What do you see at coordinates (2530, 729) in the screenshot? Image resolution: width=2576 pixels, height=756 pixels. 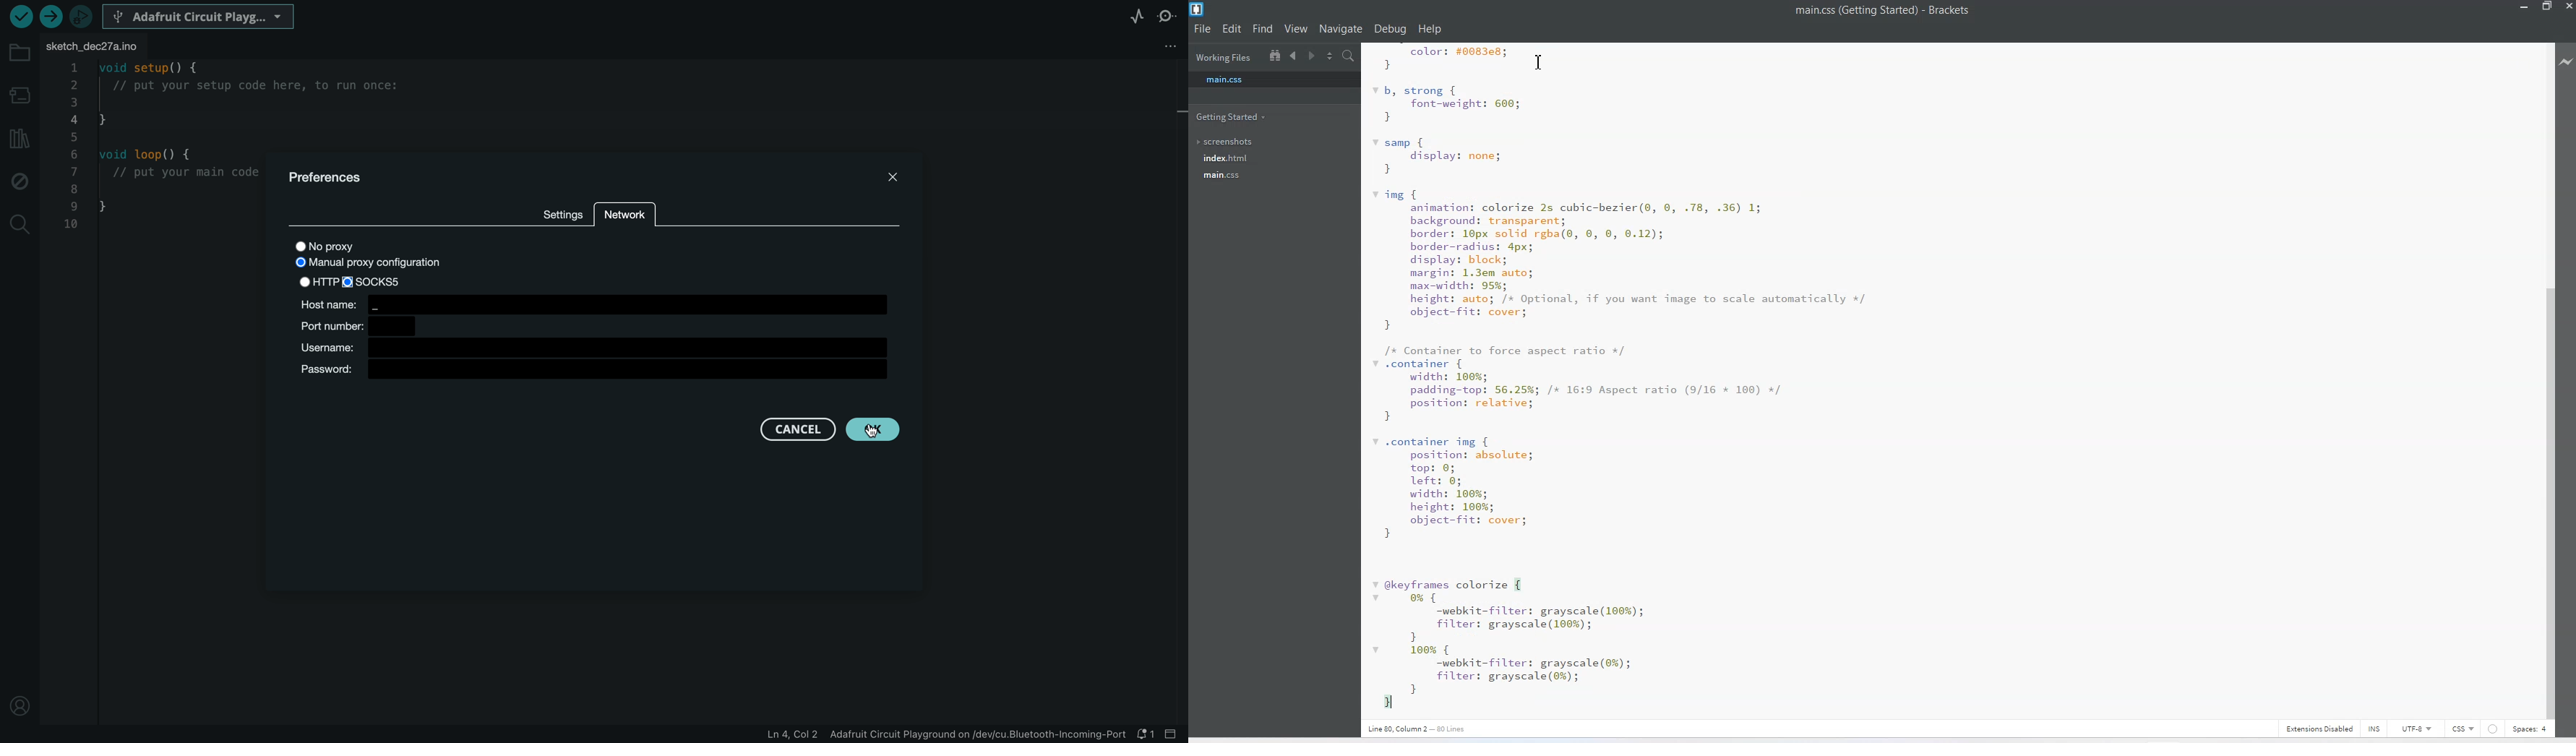 I see `Spaces: 4` at bounding box center [2530, 729].